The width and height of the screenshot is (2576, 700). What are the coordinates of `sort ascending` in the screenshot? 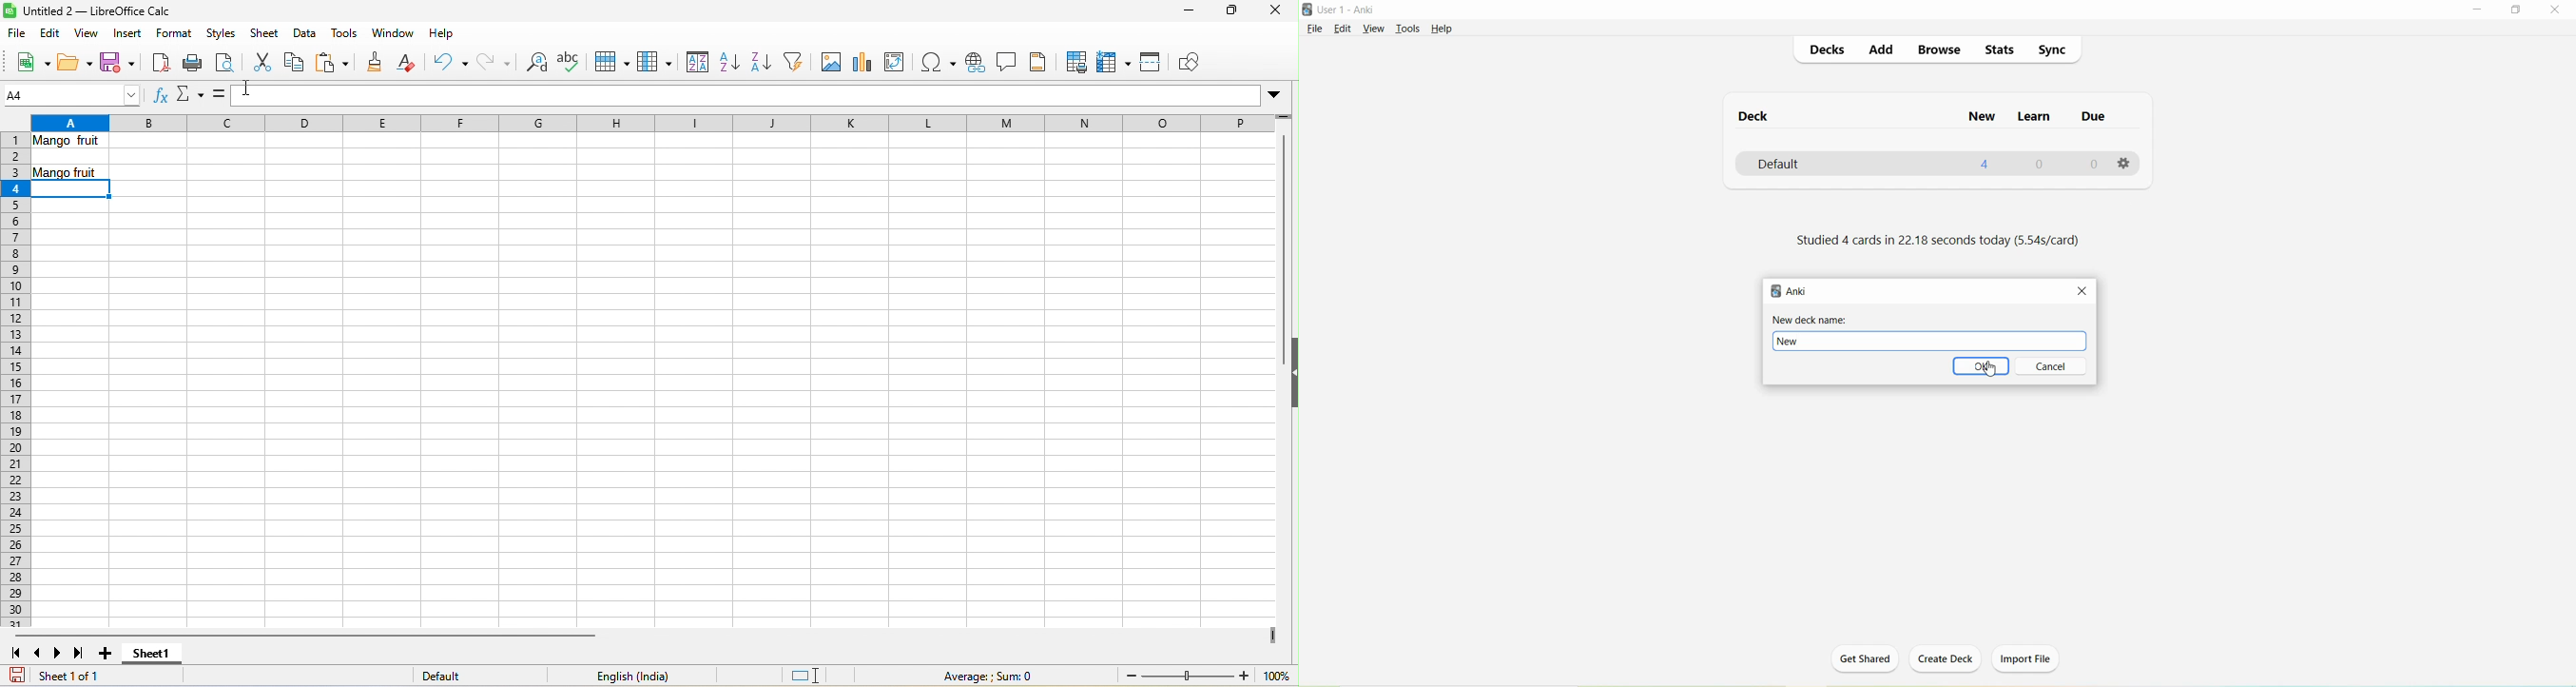 It's located at (727, 64).